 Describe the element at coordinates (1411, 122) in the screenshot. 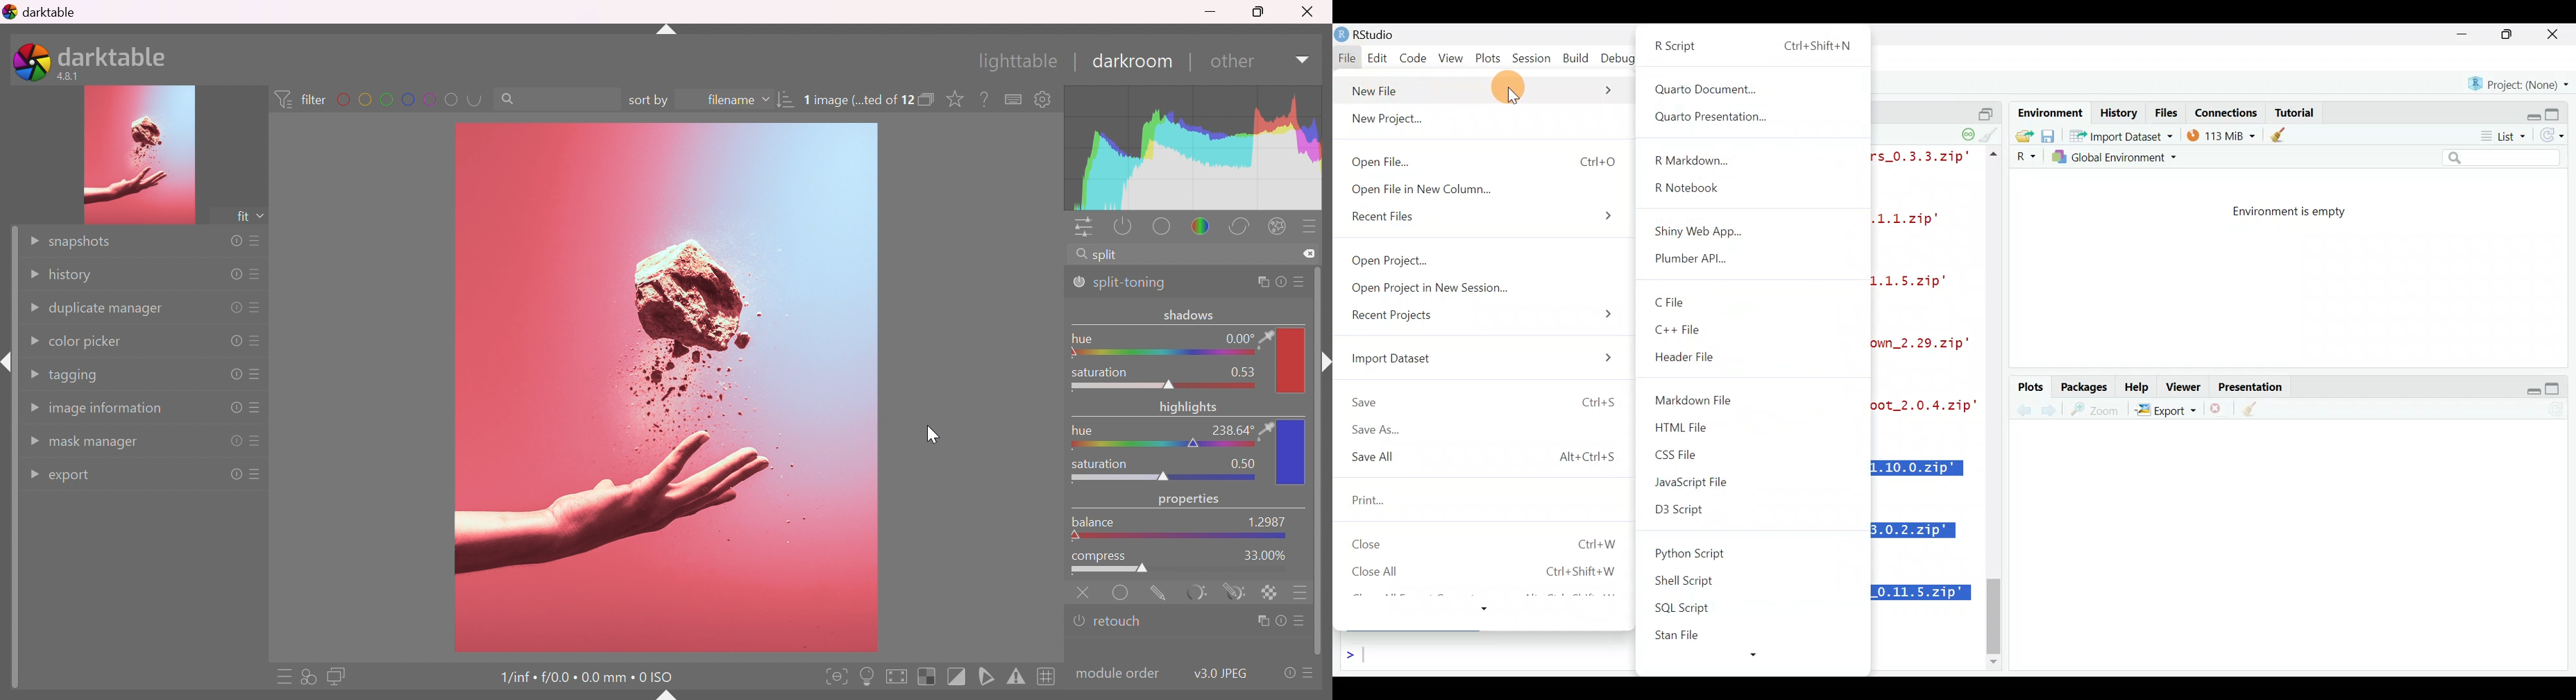

I see `New Project...` at that location.